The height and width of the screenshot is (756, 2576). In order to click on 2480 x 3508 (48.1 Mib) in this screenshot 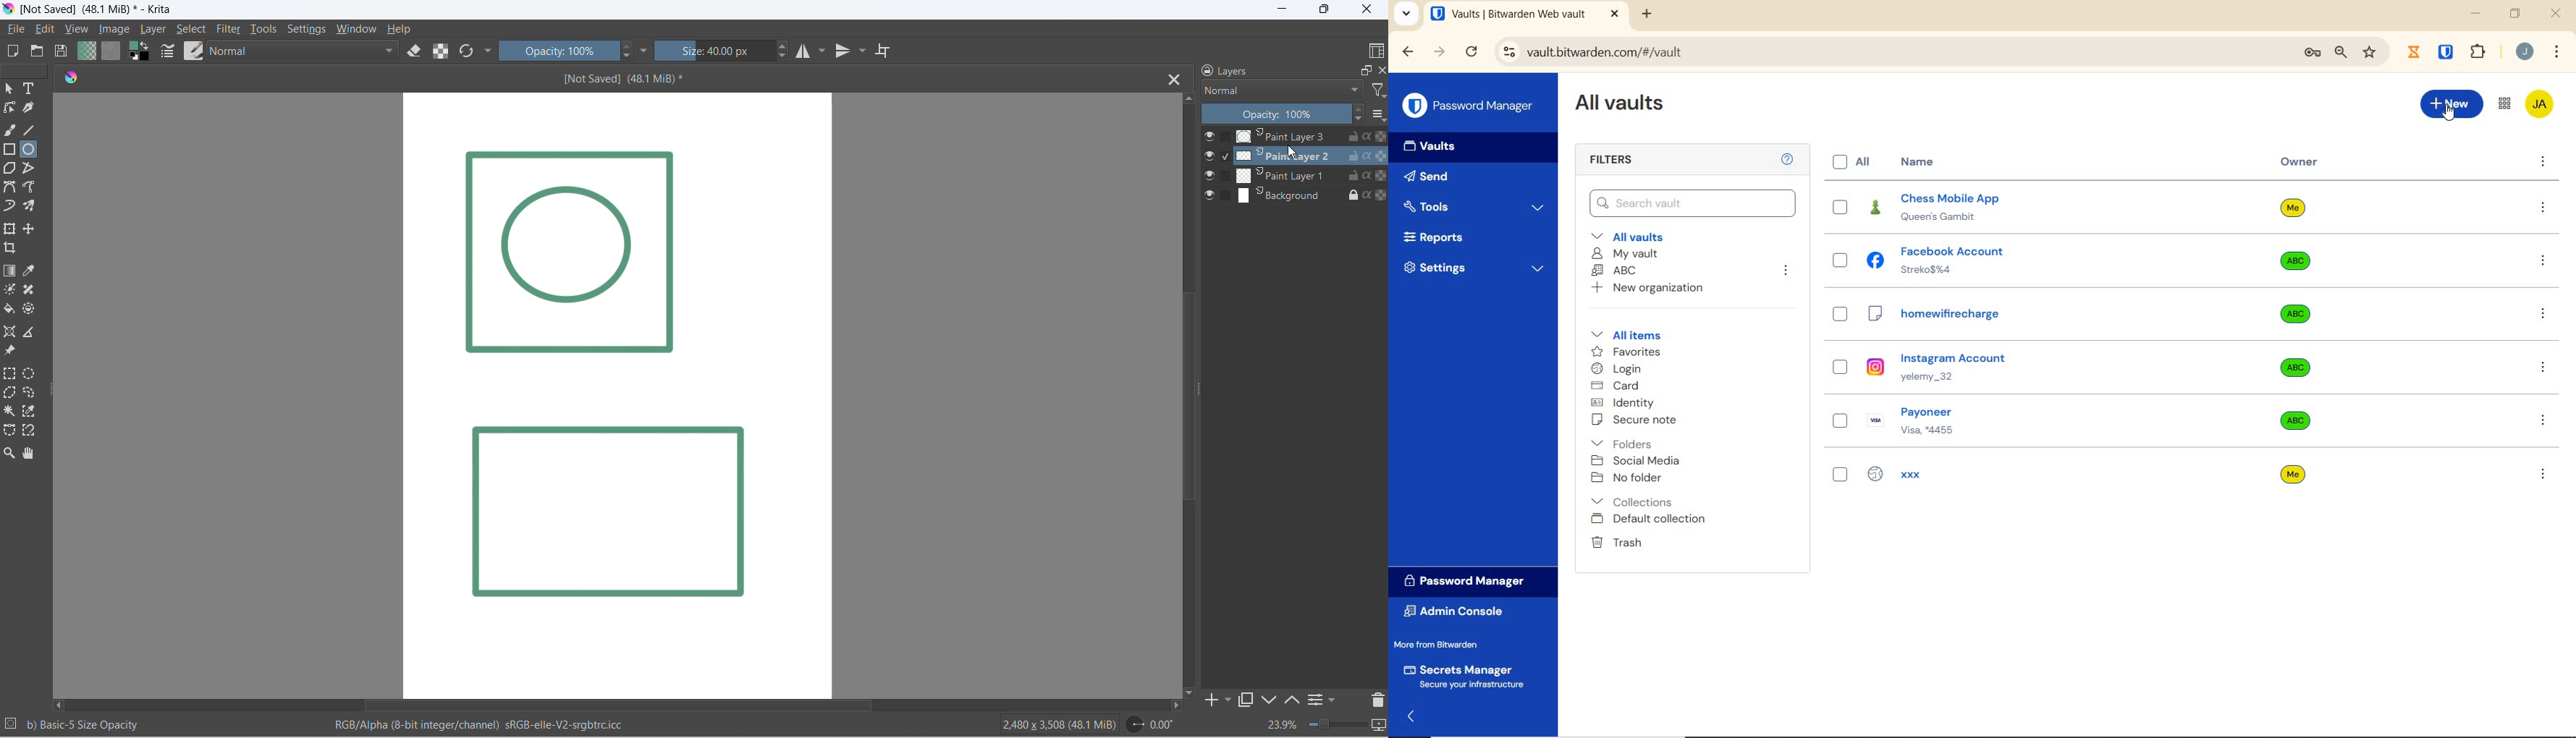, I will do `click(1048, 726)`.